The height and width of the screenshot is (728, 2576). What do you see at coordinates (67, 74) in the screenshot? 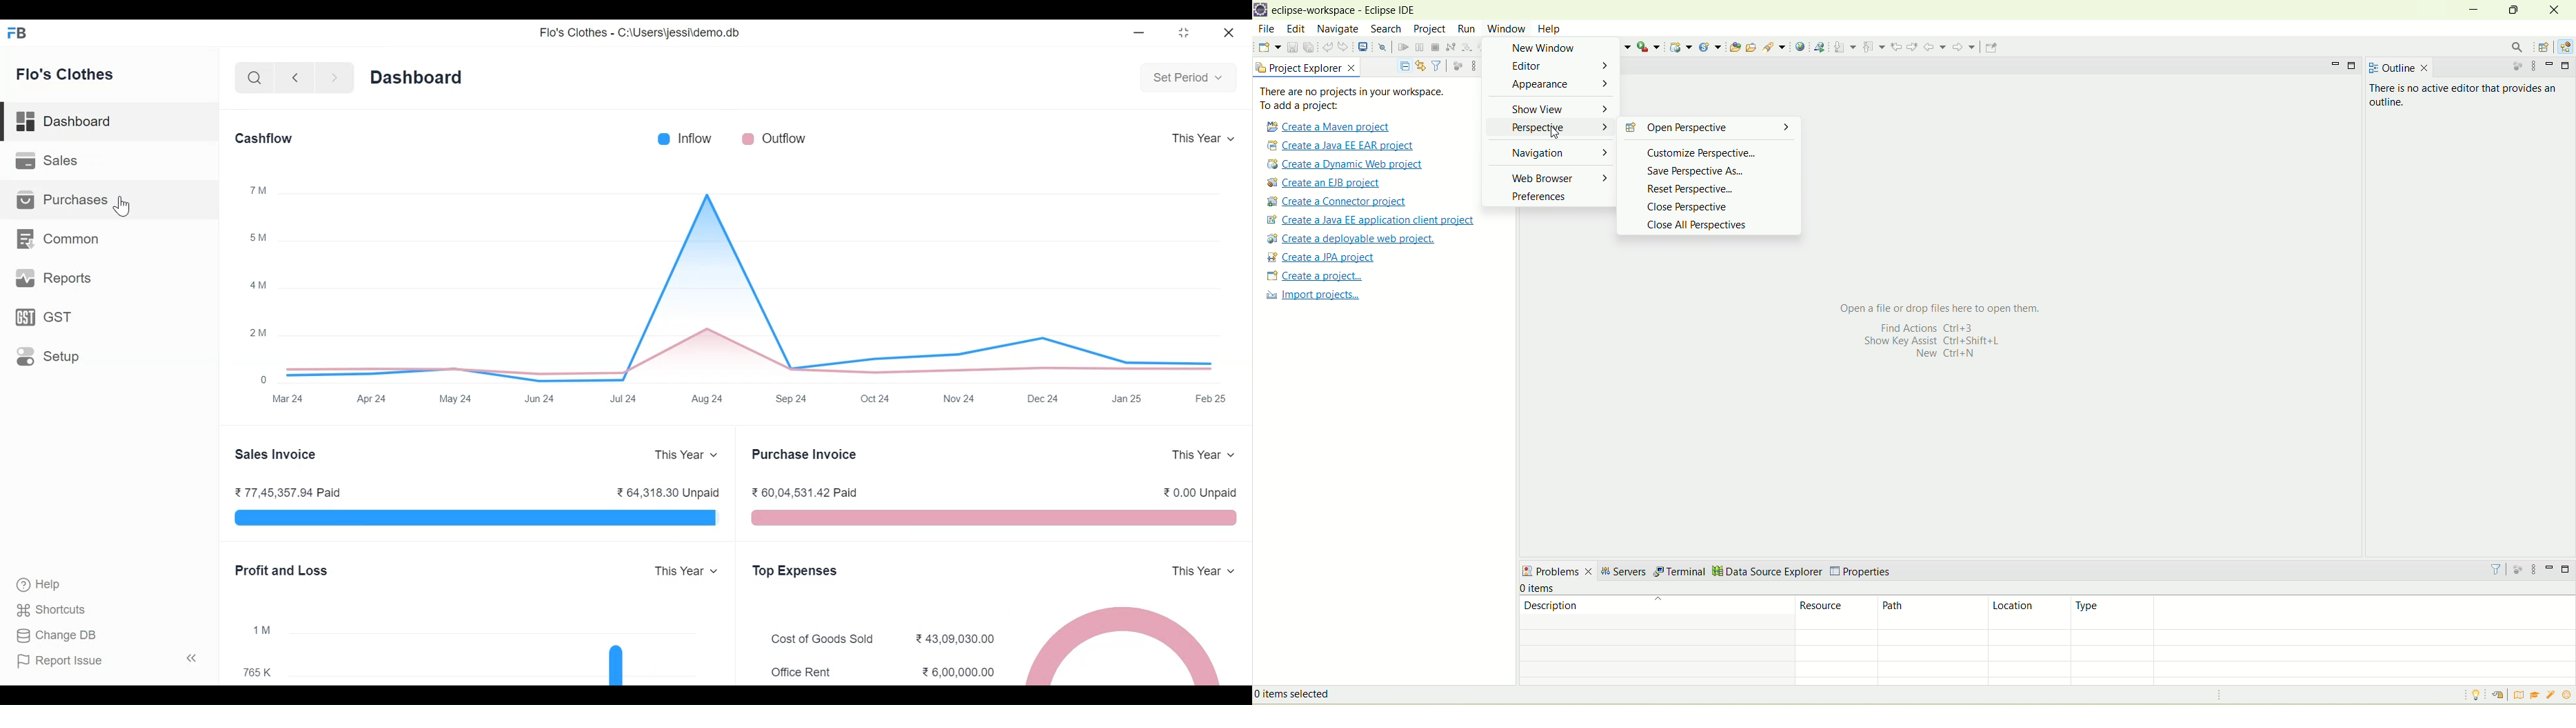
I see `Flo's Clothes` at bounding box center [67, 74].